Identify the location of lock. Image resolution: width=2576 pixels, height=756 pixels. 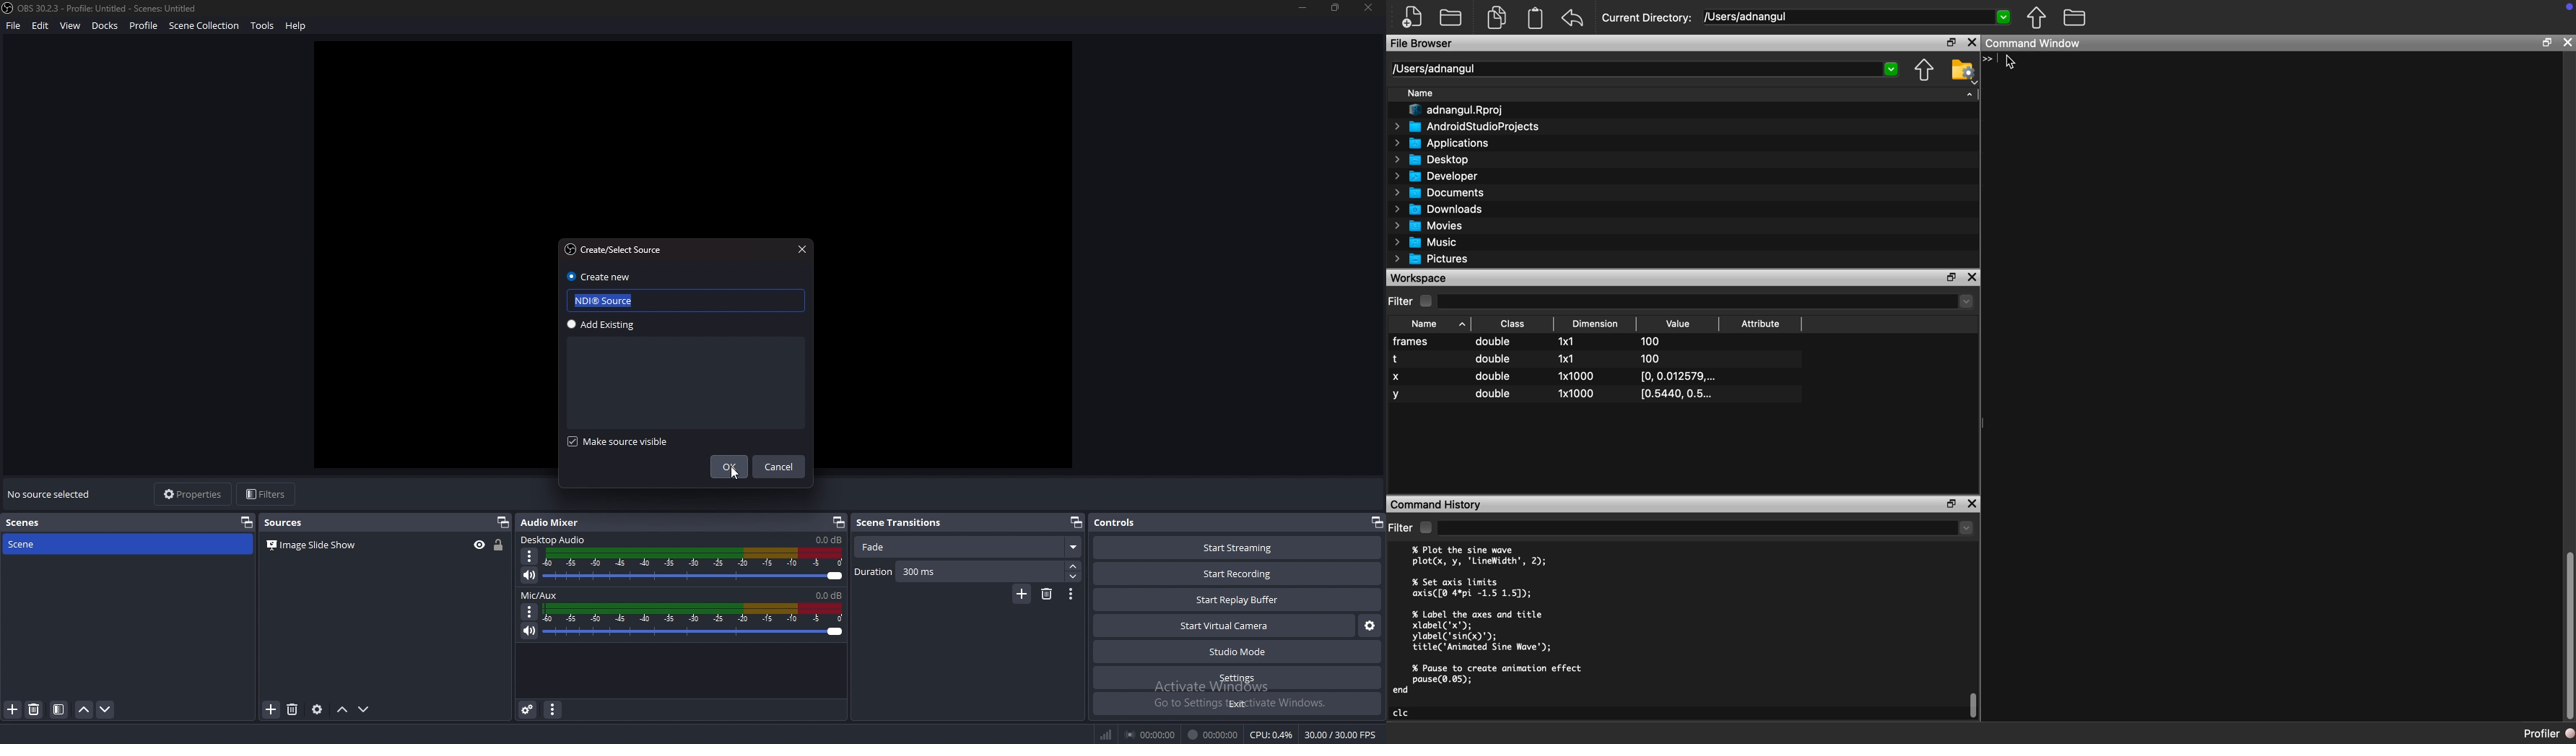
(499, 545).